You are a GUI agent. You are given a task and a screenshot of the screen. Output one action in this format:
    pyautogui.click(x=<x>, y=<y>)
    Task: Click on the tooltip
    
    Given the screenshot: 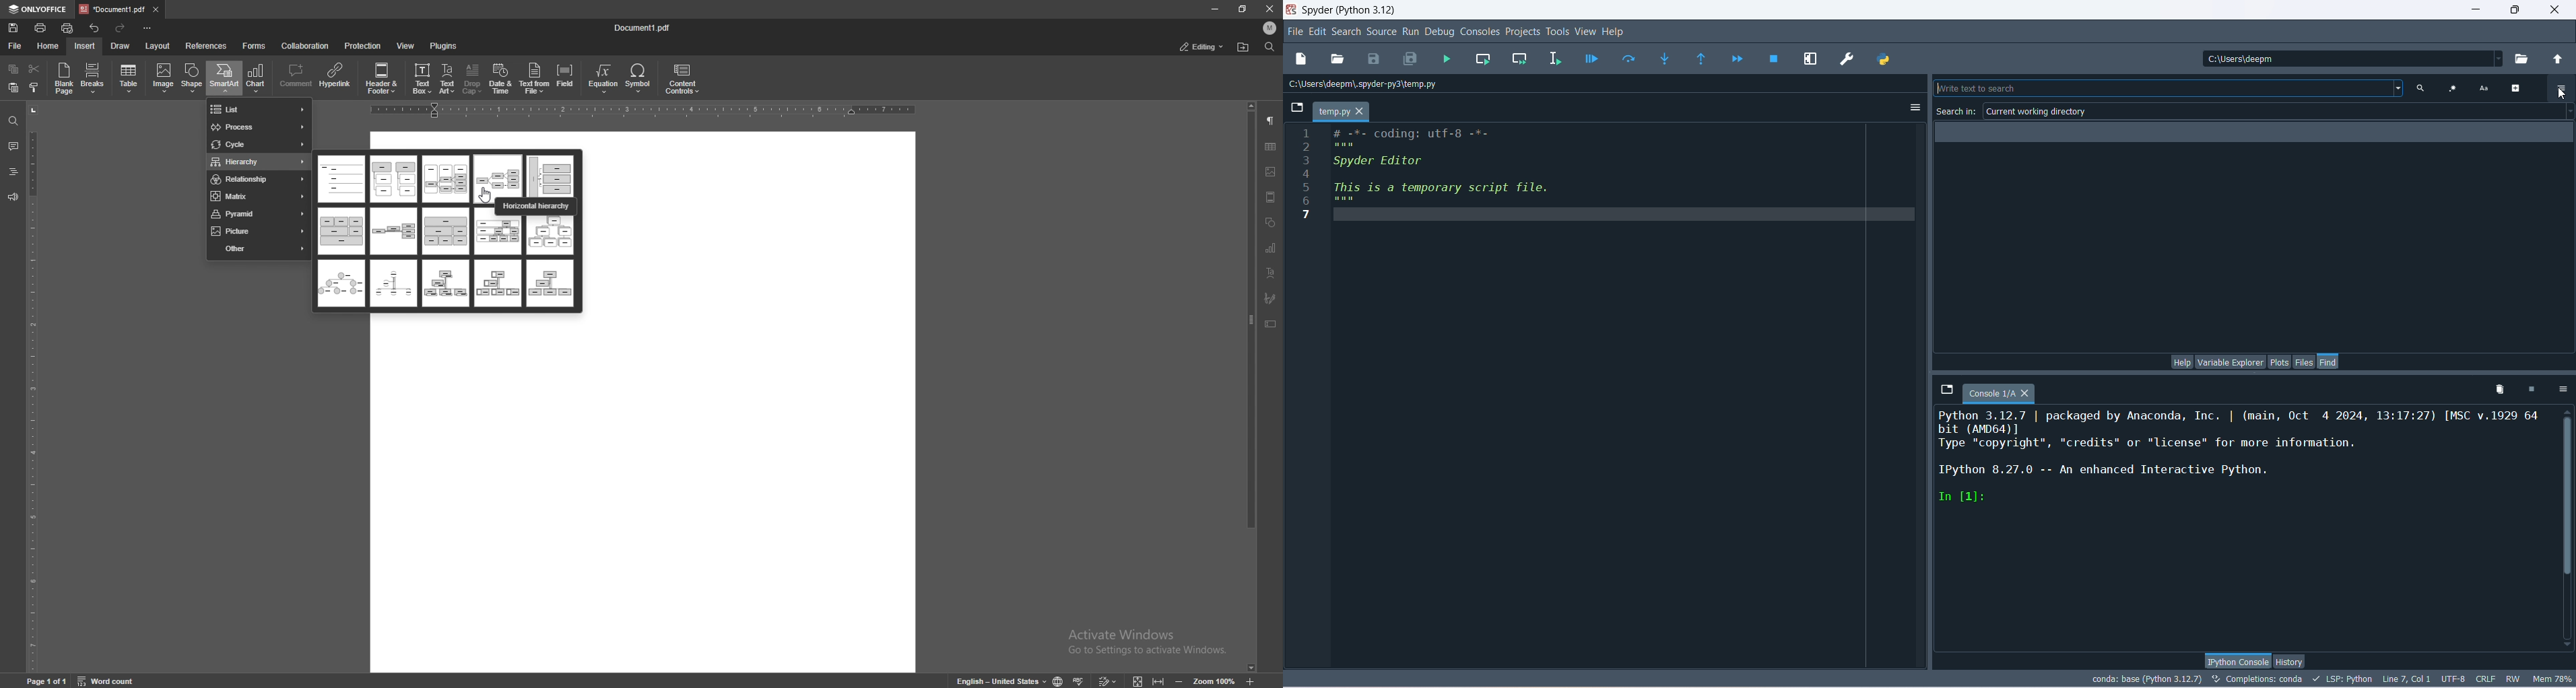 What is the action you would take?
    pyautogui.click(x=535, y=206)
    